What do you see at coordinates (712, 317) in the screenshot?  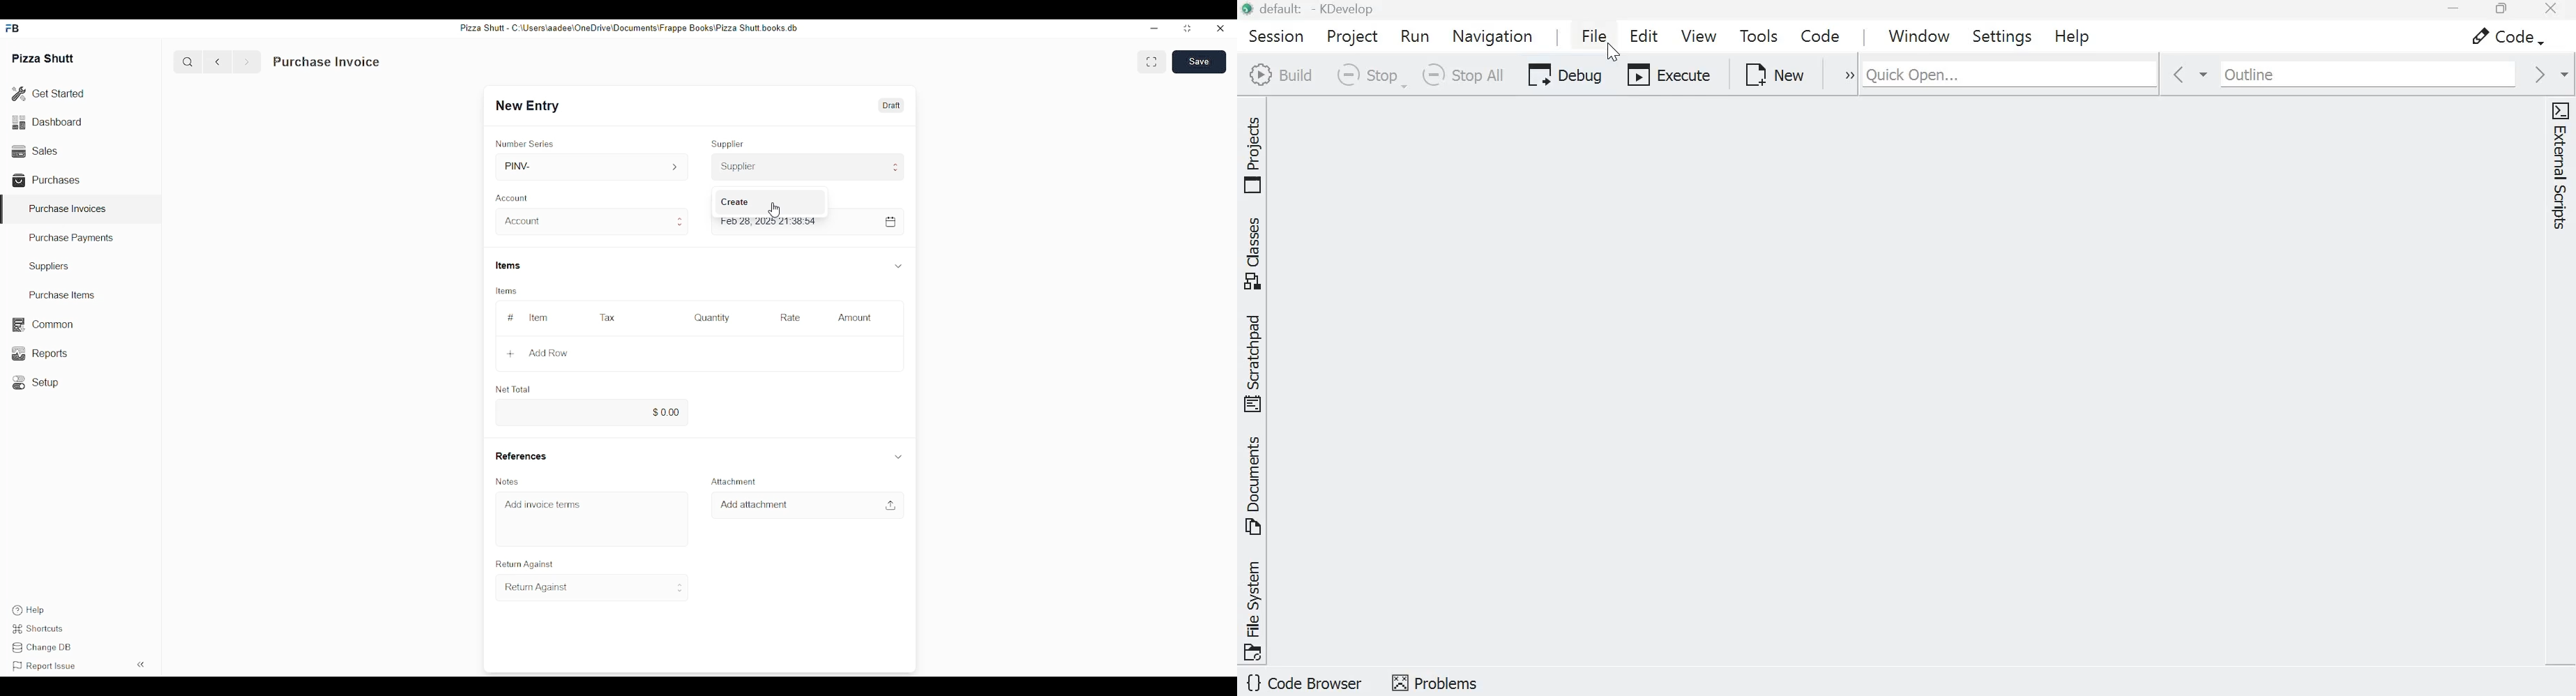 I see `Quantity` at bounding box center [712, 317].